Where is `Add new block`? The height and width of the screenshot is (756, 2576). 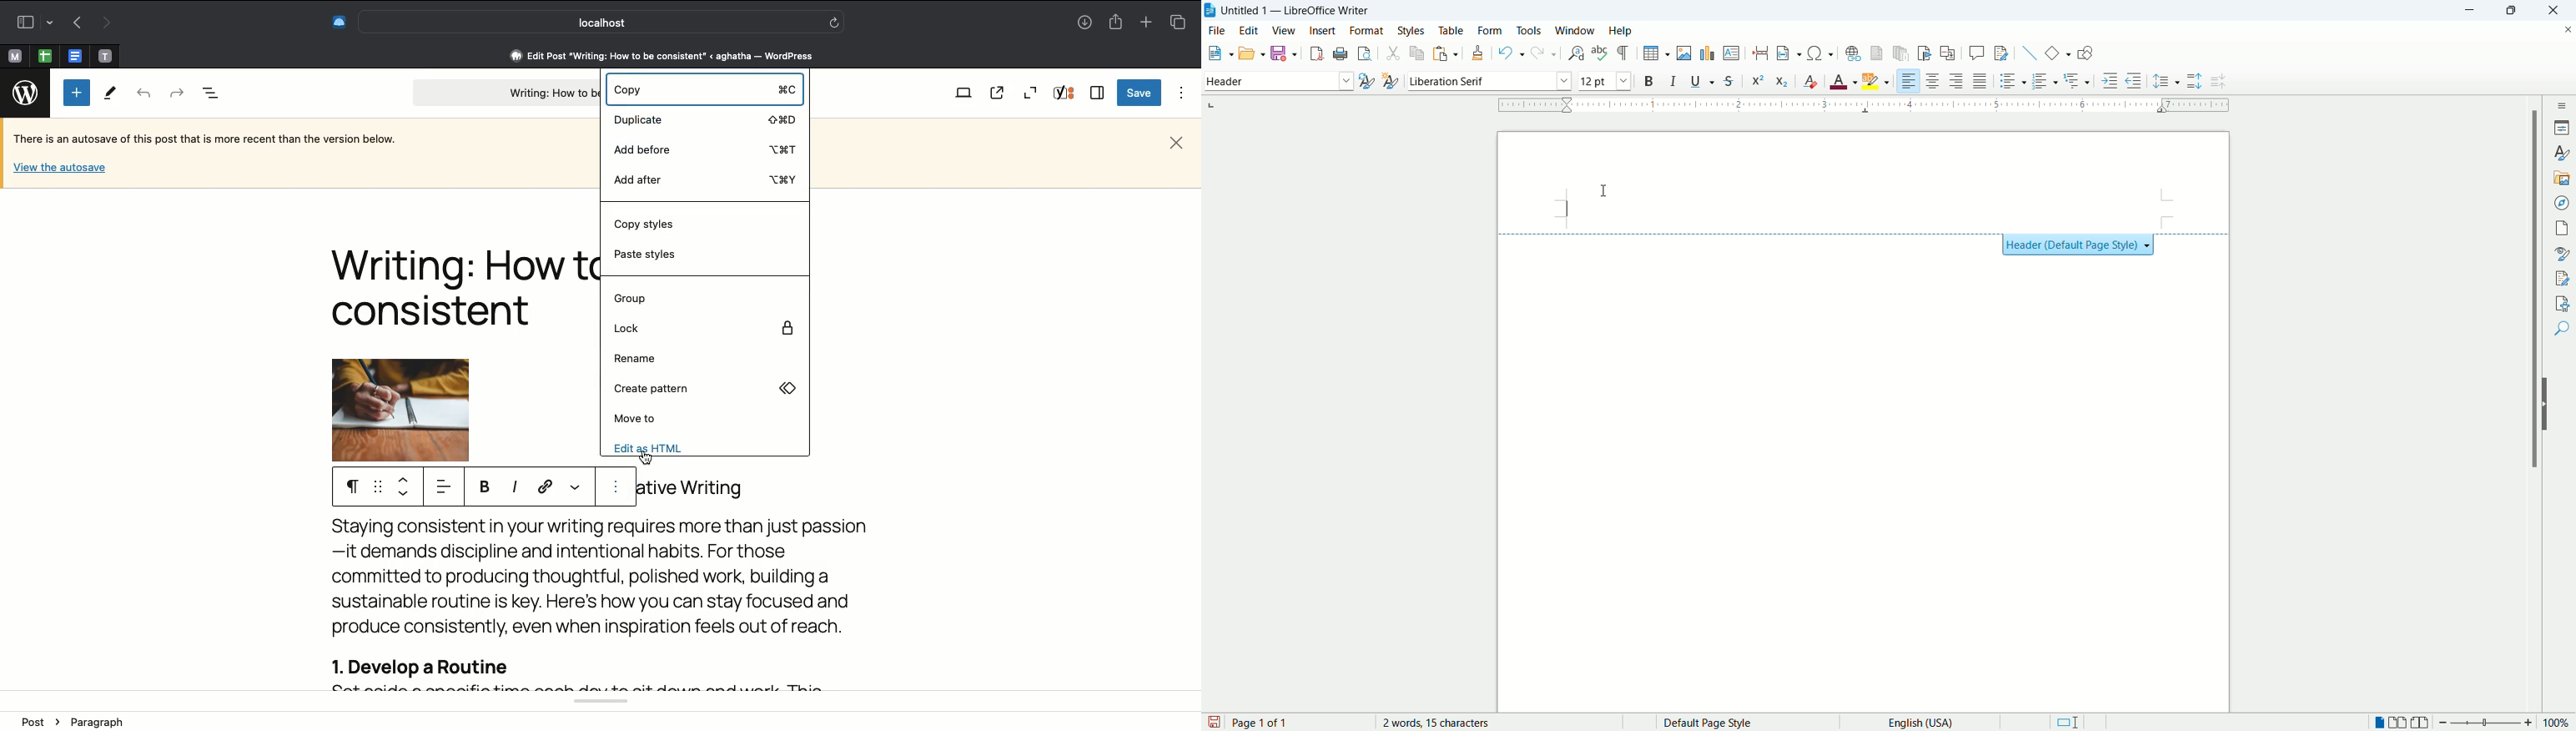
Add new block is located at coordinates (77, 93).